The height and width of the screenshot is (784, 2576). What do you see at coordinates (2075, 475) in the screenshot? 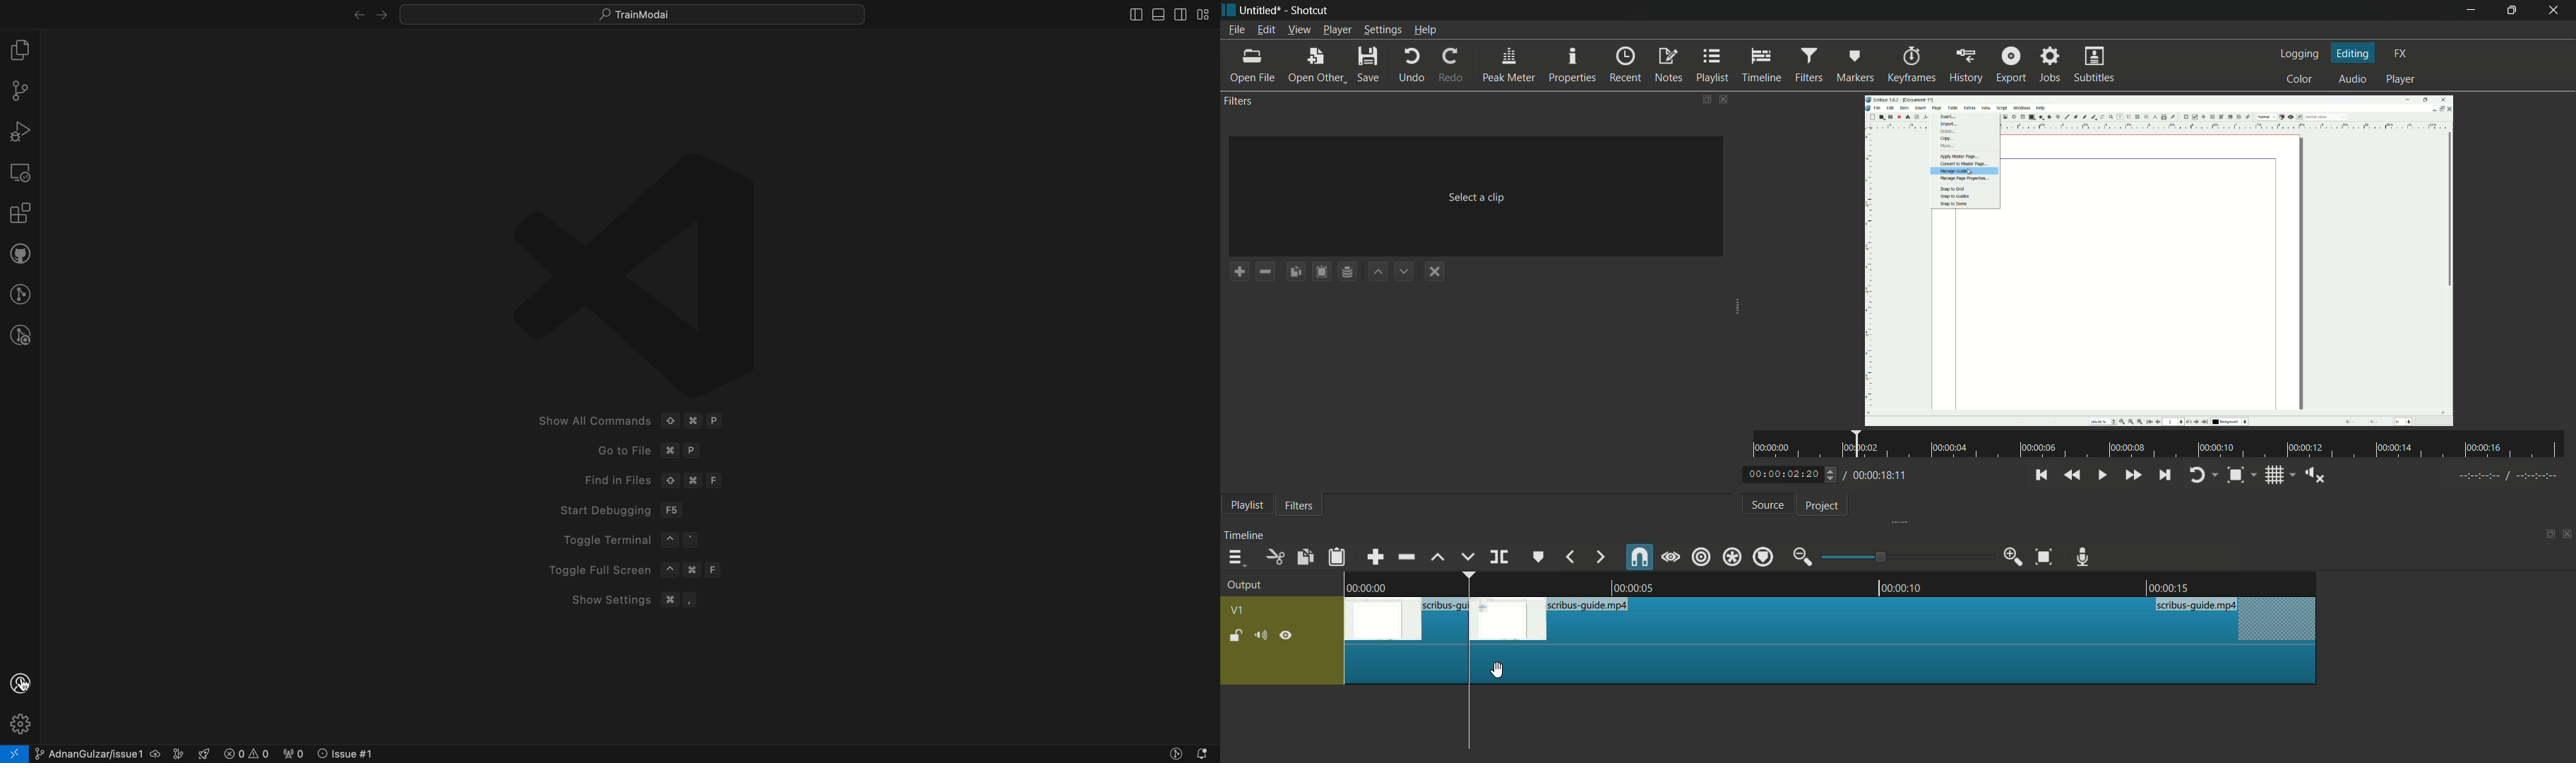
I see `quickly play backward` at bounding box center [2075, 475].